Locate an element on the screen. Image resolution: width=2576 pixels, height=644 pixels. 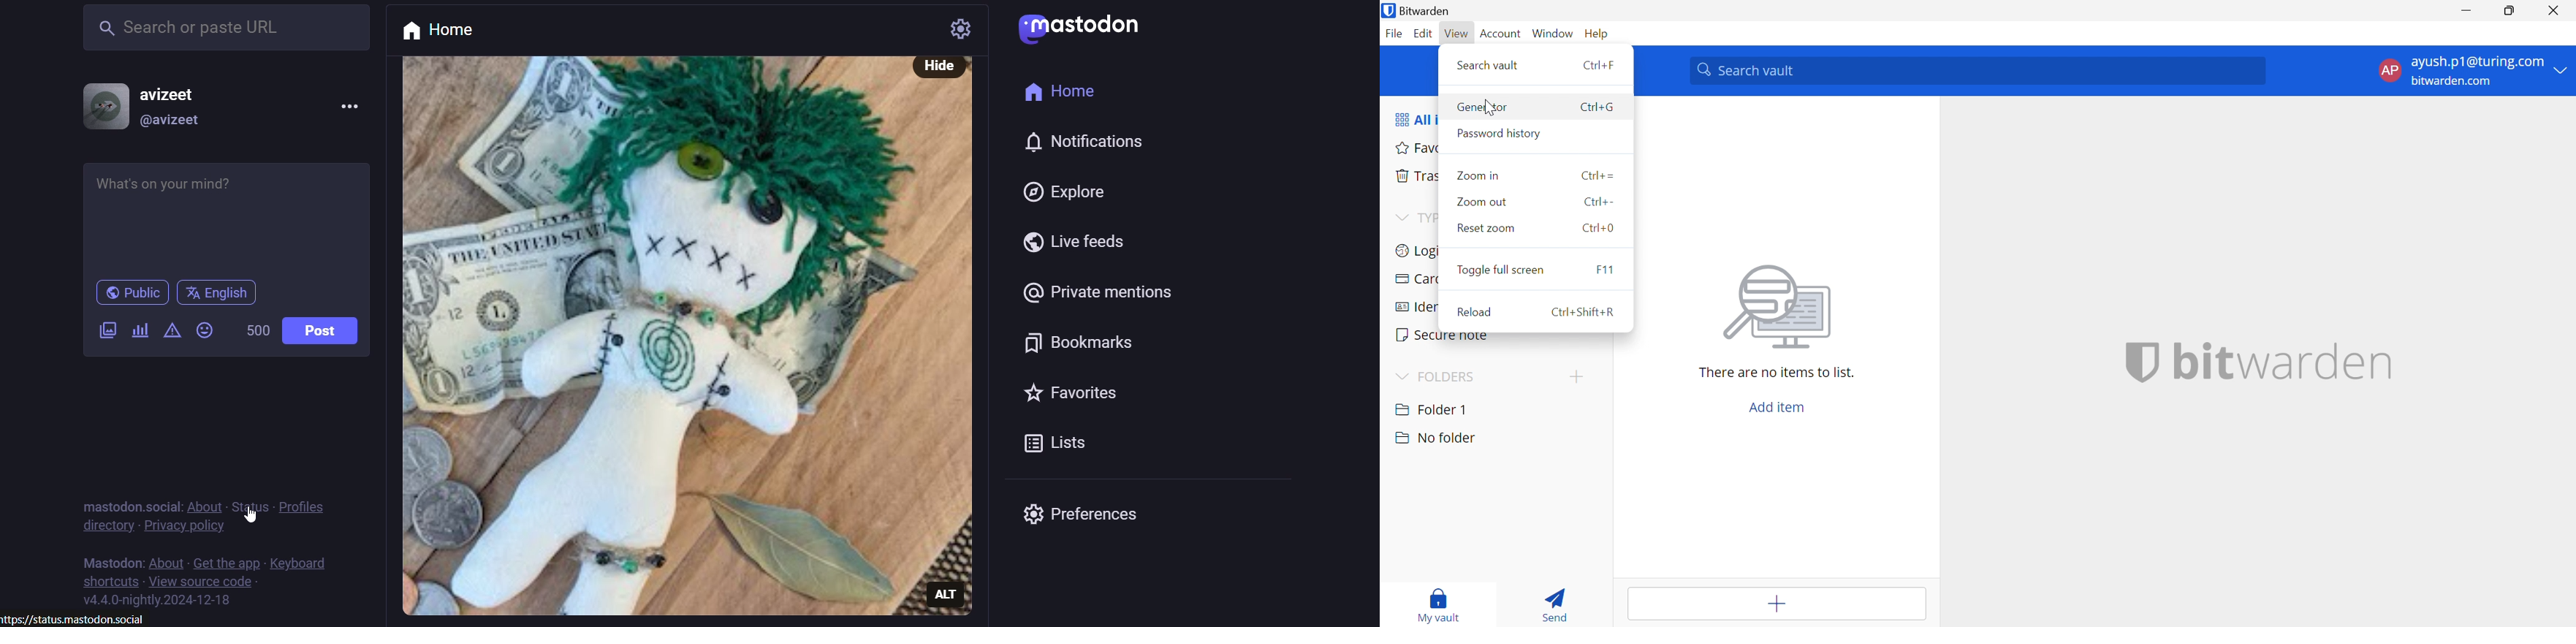
link is located at coordinates (83, 618).